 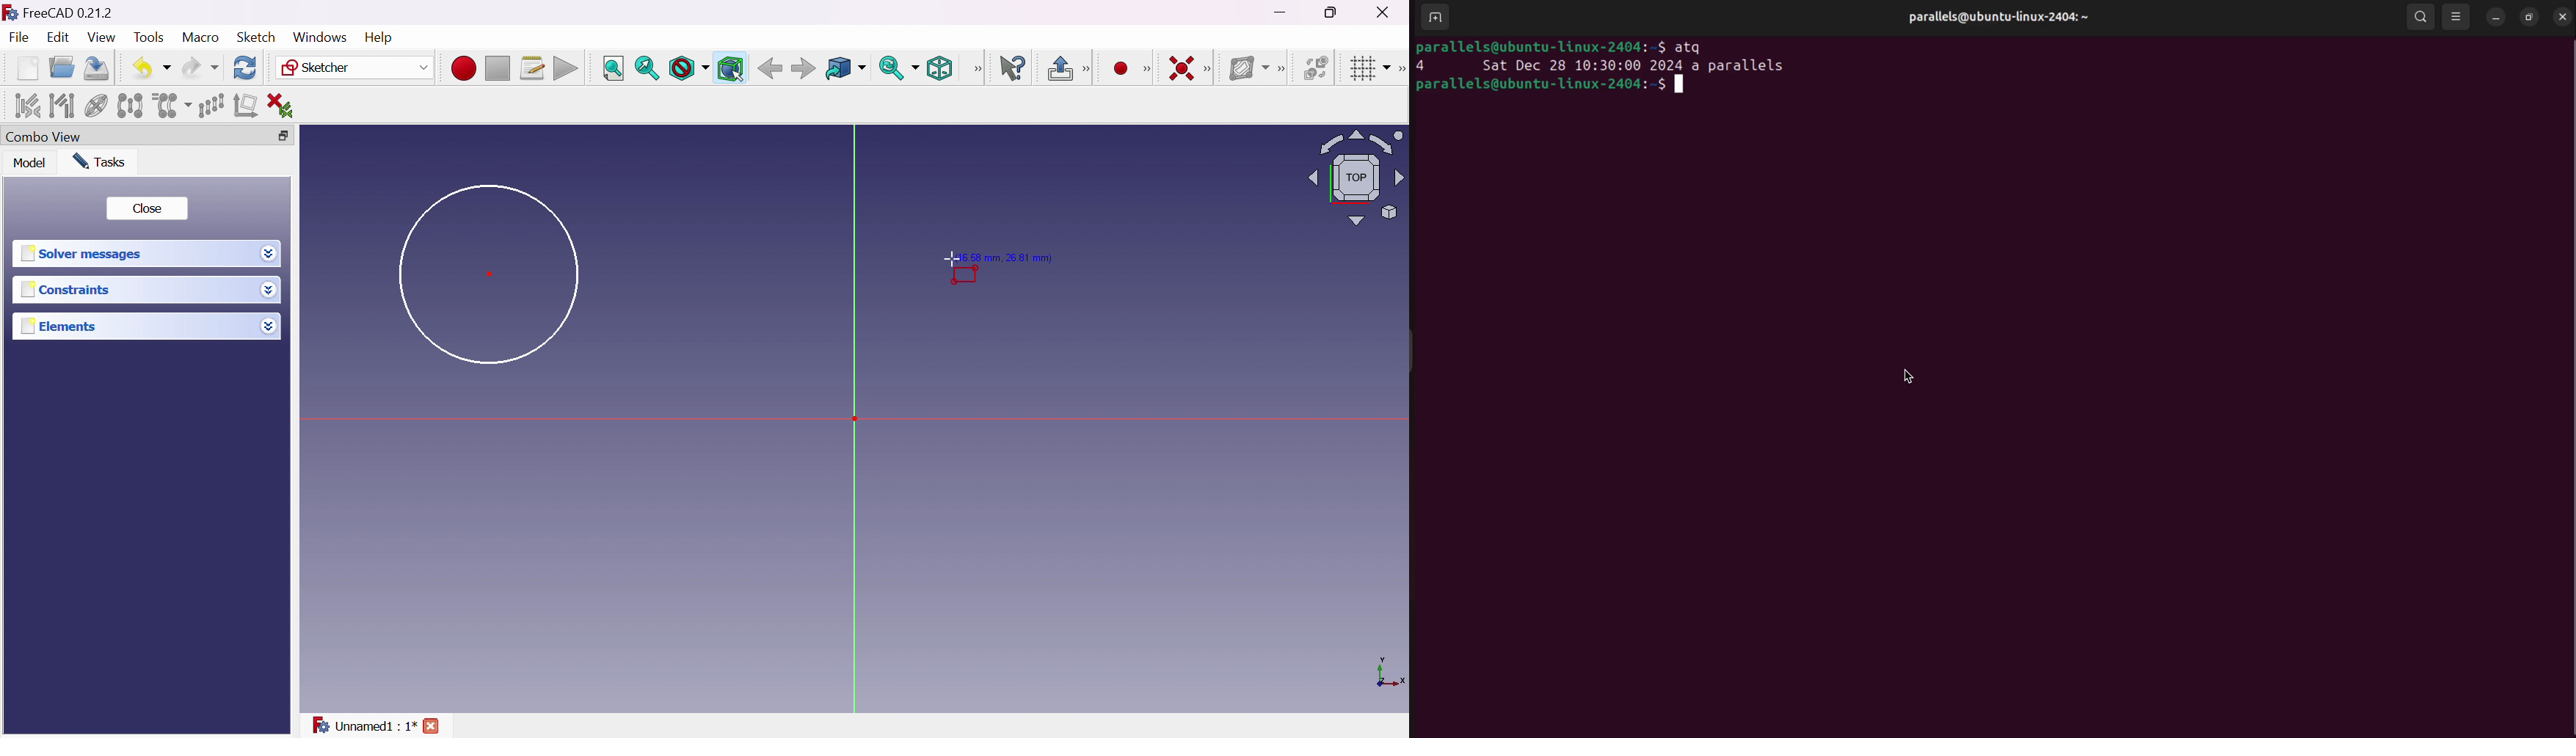 I want to click on Tasks, so click(x=98, y=161).